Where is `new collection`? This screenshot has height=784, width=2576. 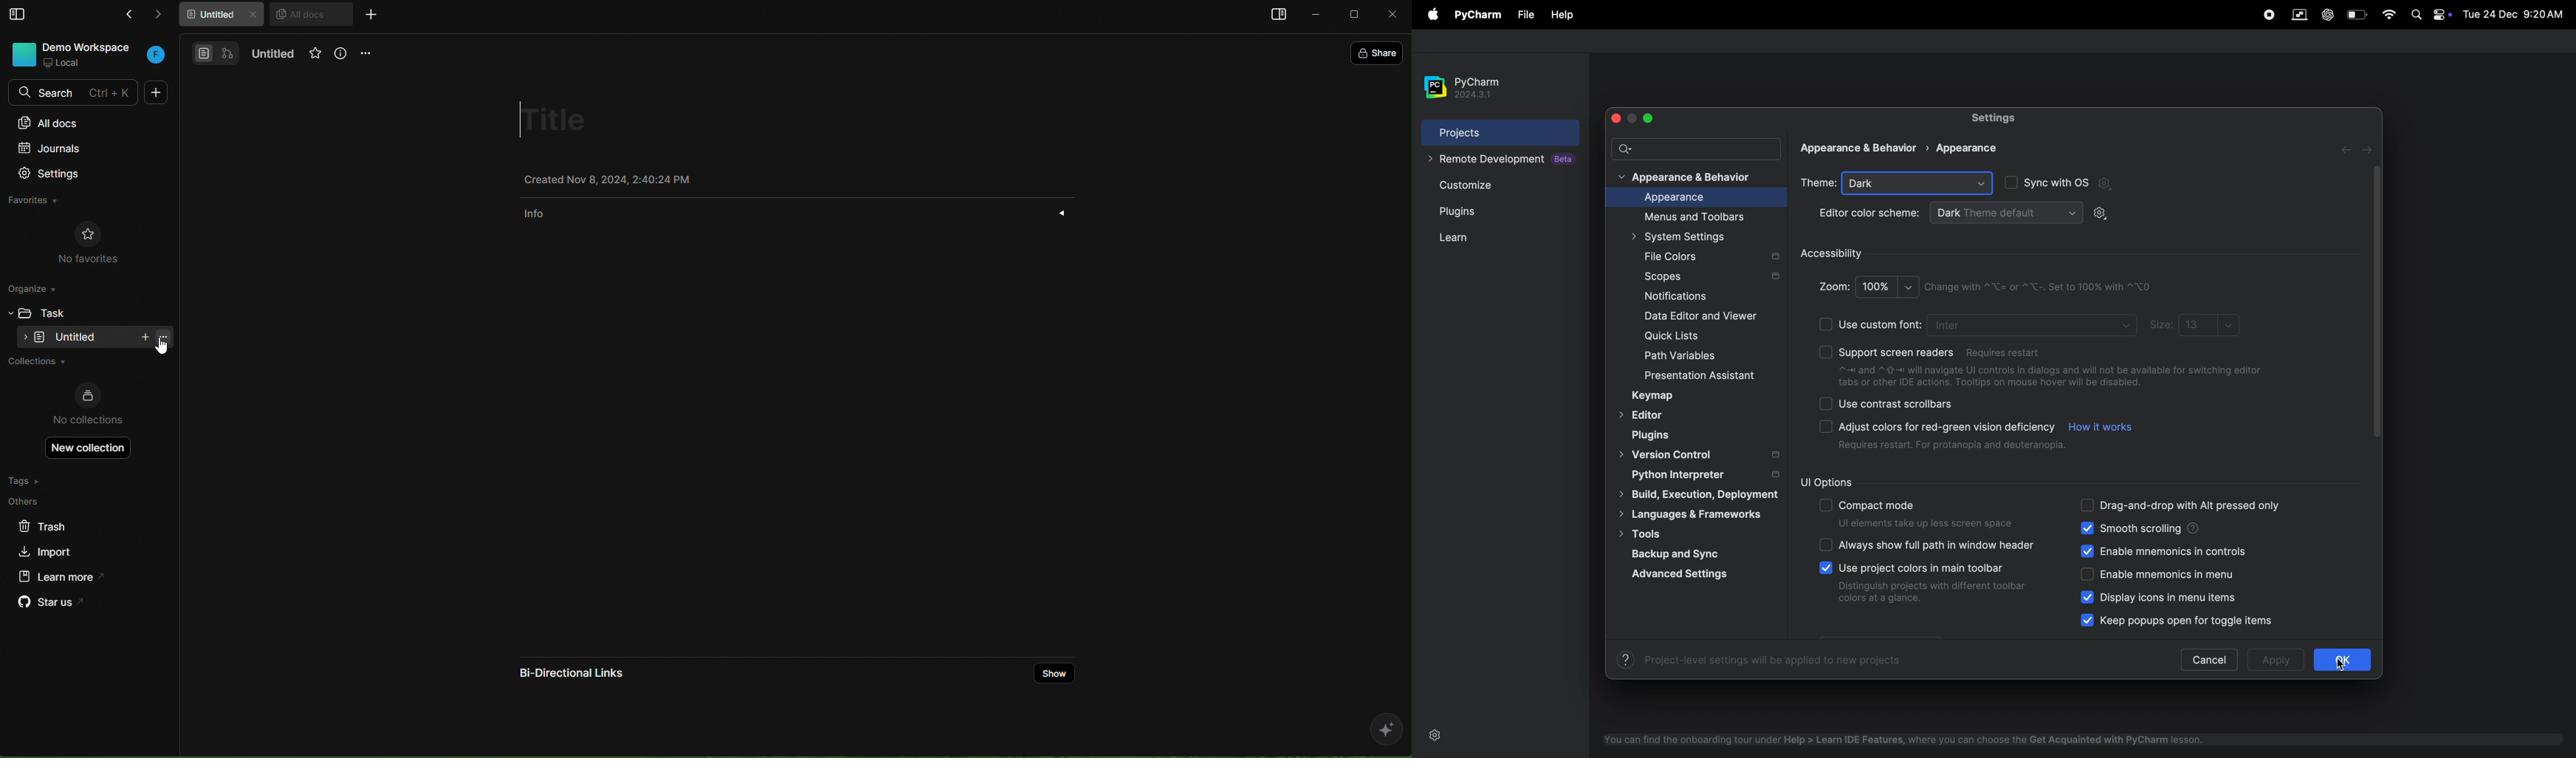
new collection is located at coordinates (89, 447).